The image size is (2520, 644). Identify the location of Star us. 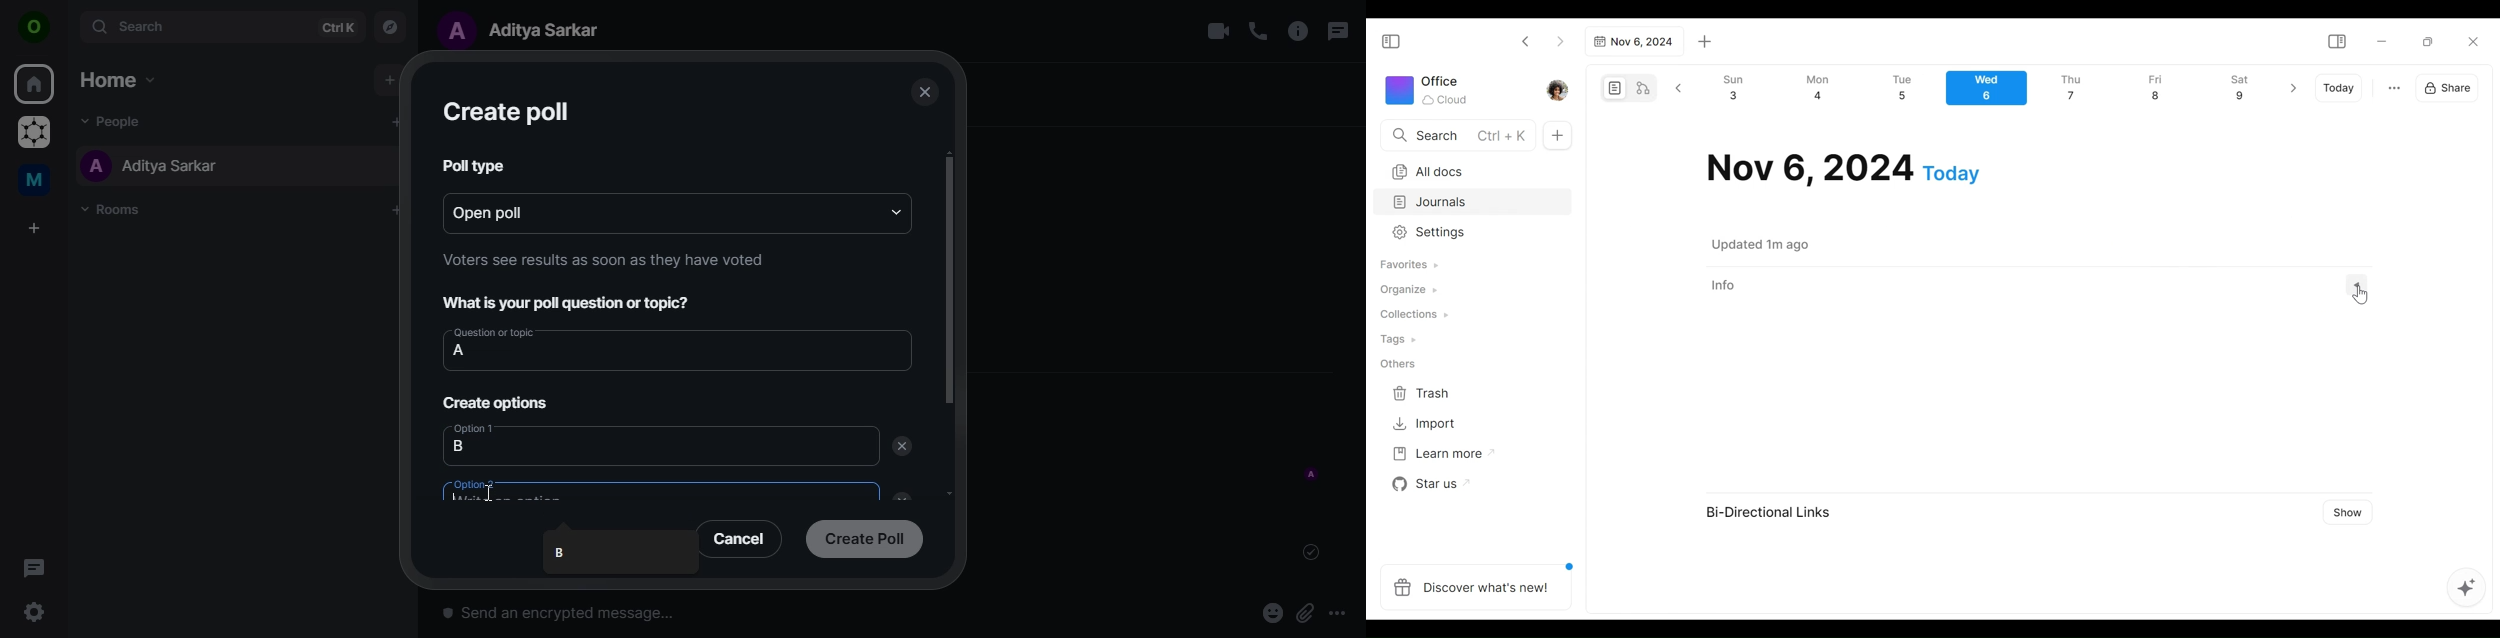
(1427, 484).